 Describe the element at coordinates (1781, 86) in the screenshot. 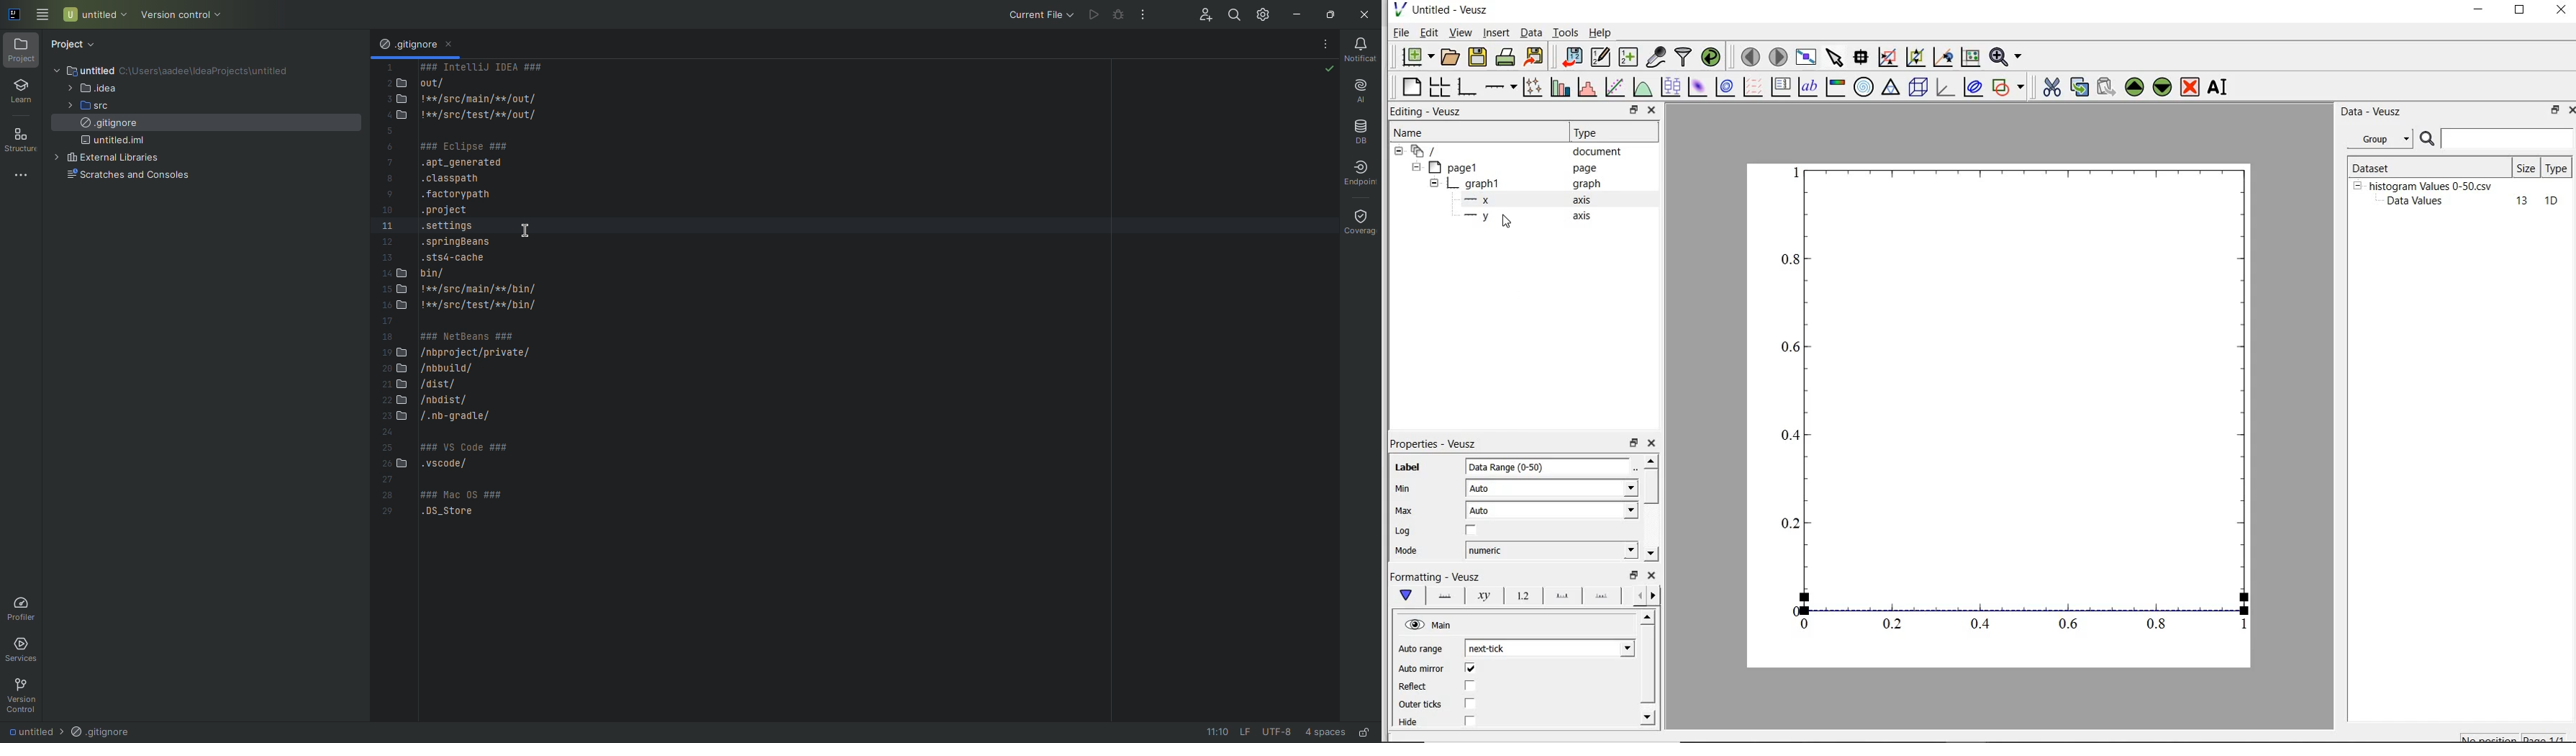

I see `plot key` at that location.